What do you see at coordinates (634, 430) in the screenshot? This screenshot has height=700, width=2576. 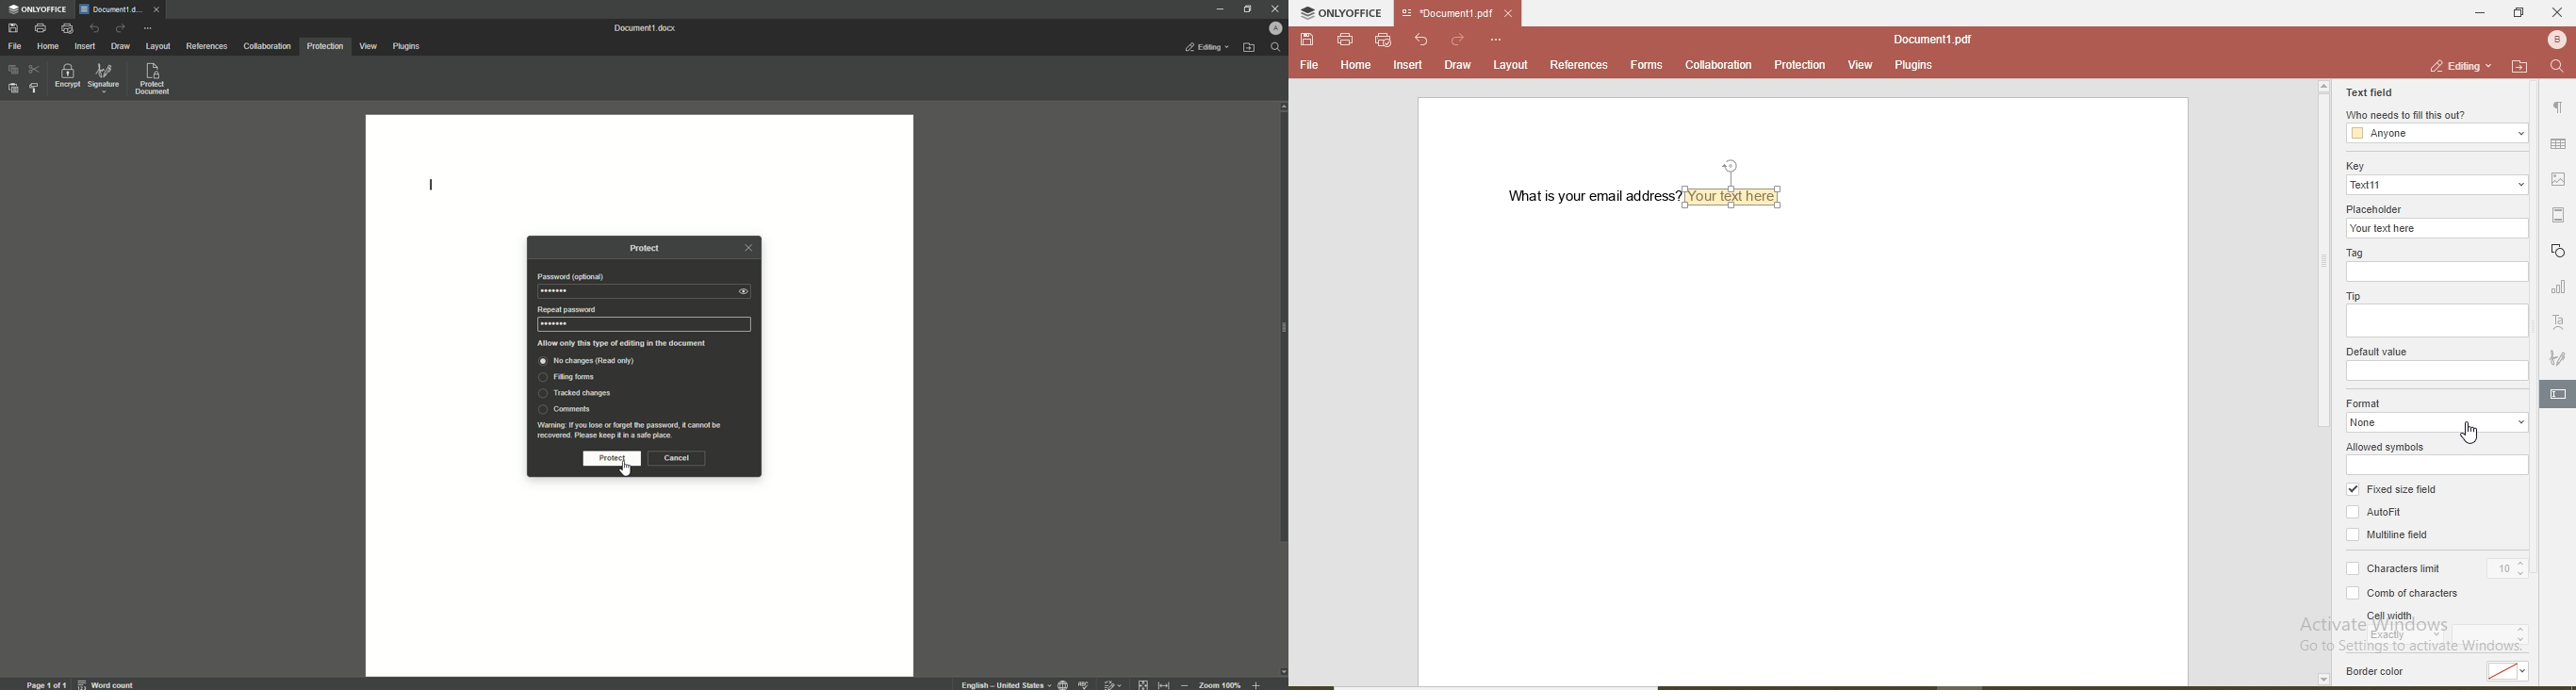 I see `text` at bounding box center [634, 430].